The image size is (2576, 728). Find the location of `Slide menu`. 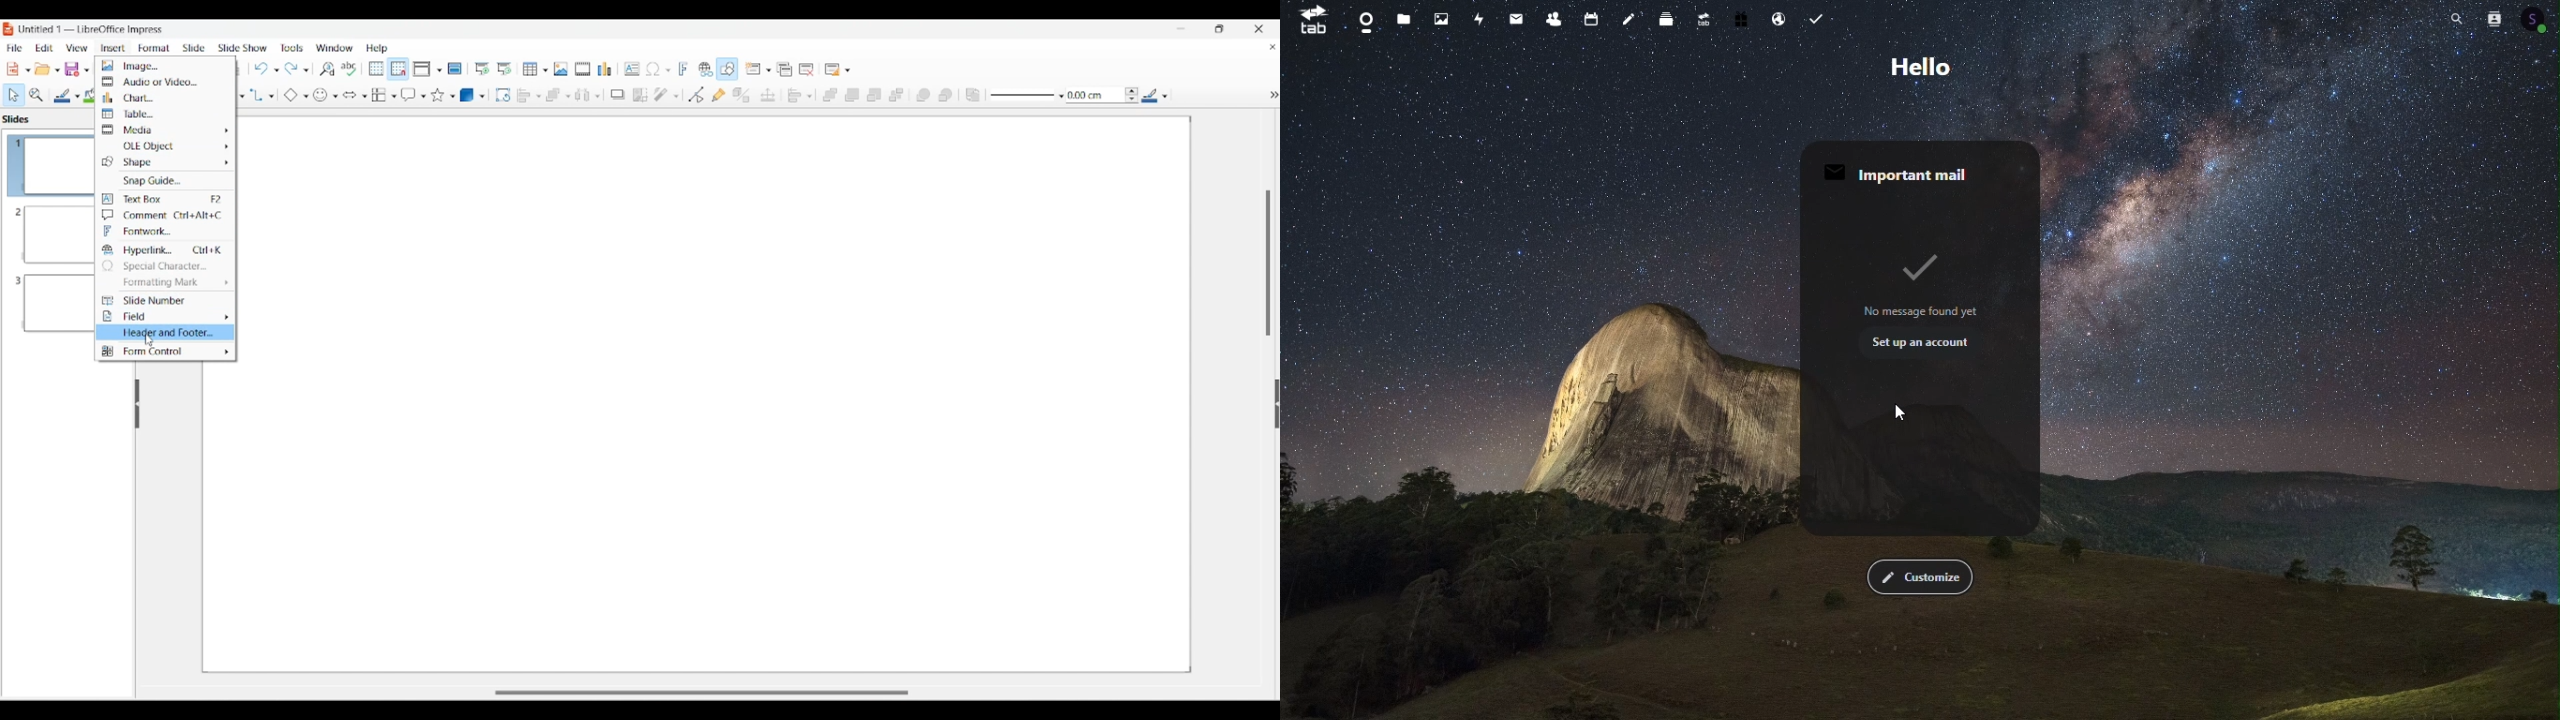

Slide menu is located at coordinates (195, 48).